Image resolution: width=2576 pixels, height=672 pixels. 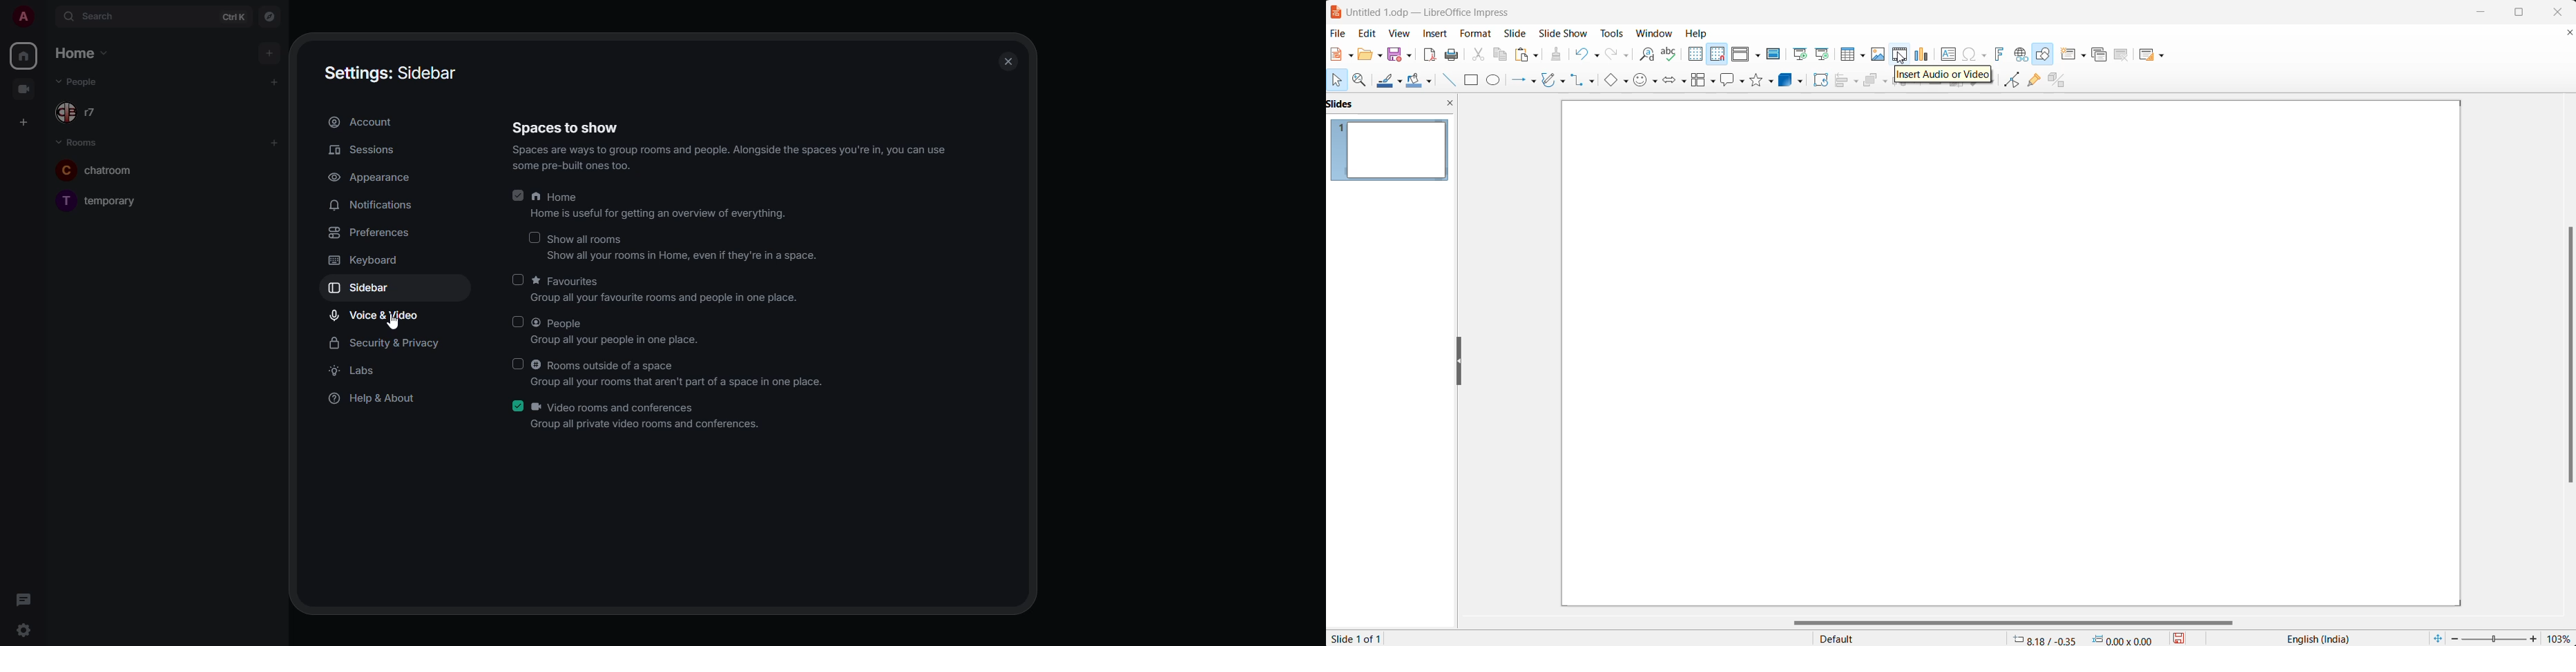 What do you see at coordinates (1902, 59) in the screenshot?
I see `cursor` at bounding box center [1902, 59].